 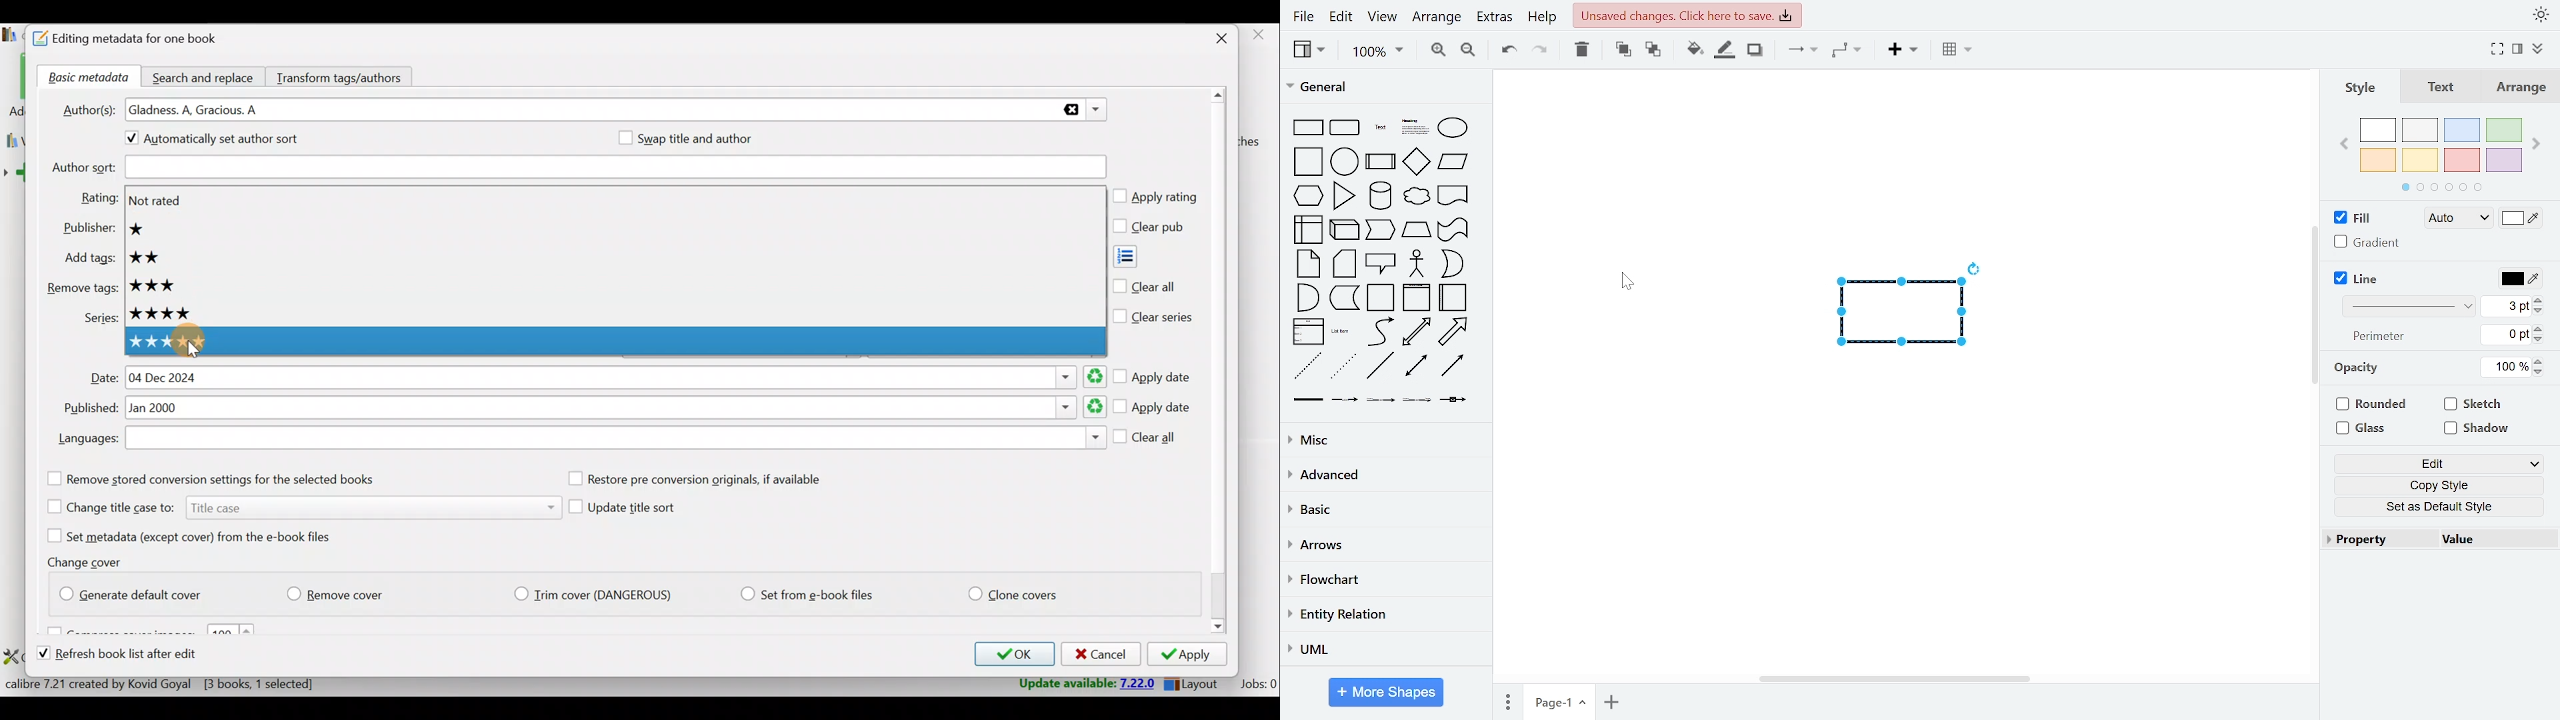 What do you see at coordinates (1307, 160) in the screenshot?
I see `general shapes` at bounding box center [1307, 160].